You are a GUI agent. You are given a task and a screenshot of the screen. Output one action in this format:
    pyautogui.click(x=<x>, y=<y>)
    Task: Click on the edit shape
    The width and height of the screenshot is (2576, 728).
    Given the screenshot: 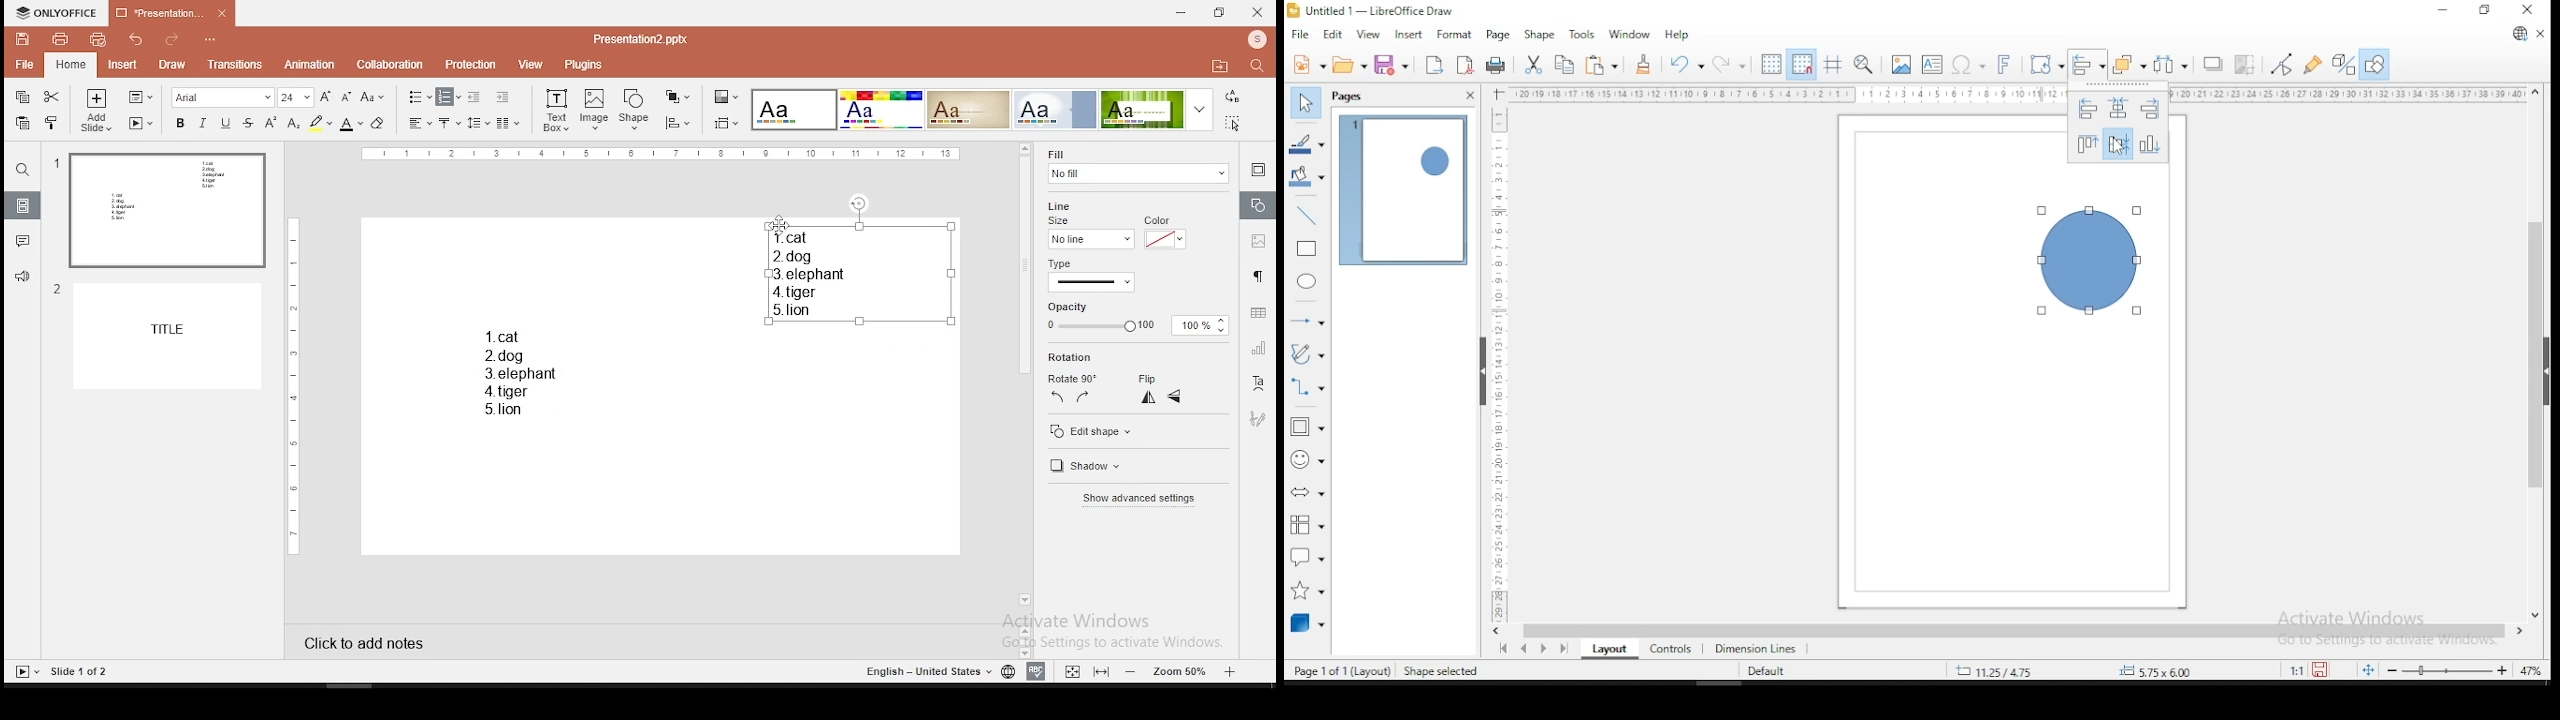 What is the action you would take?
    pyautogui.click(x=1137, y=429)
    